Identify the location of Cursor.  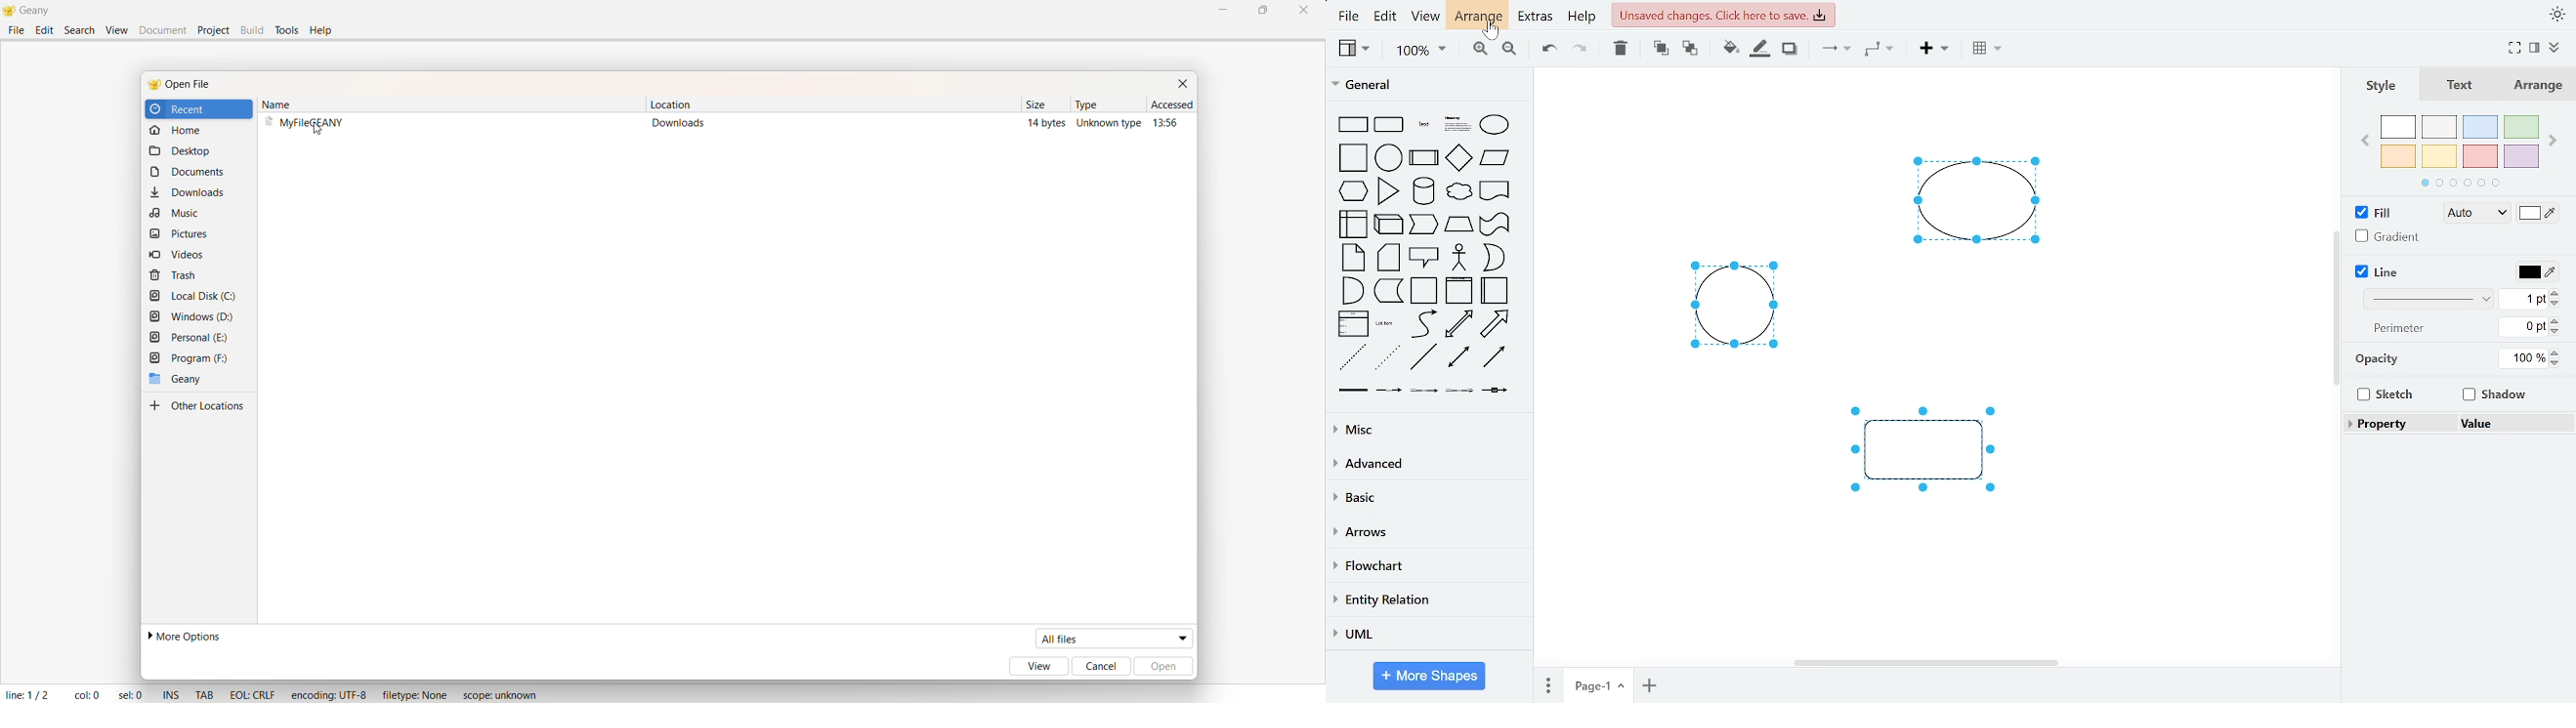
(1486, 33).